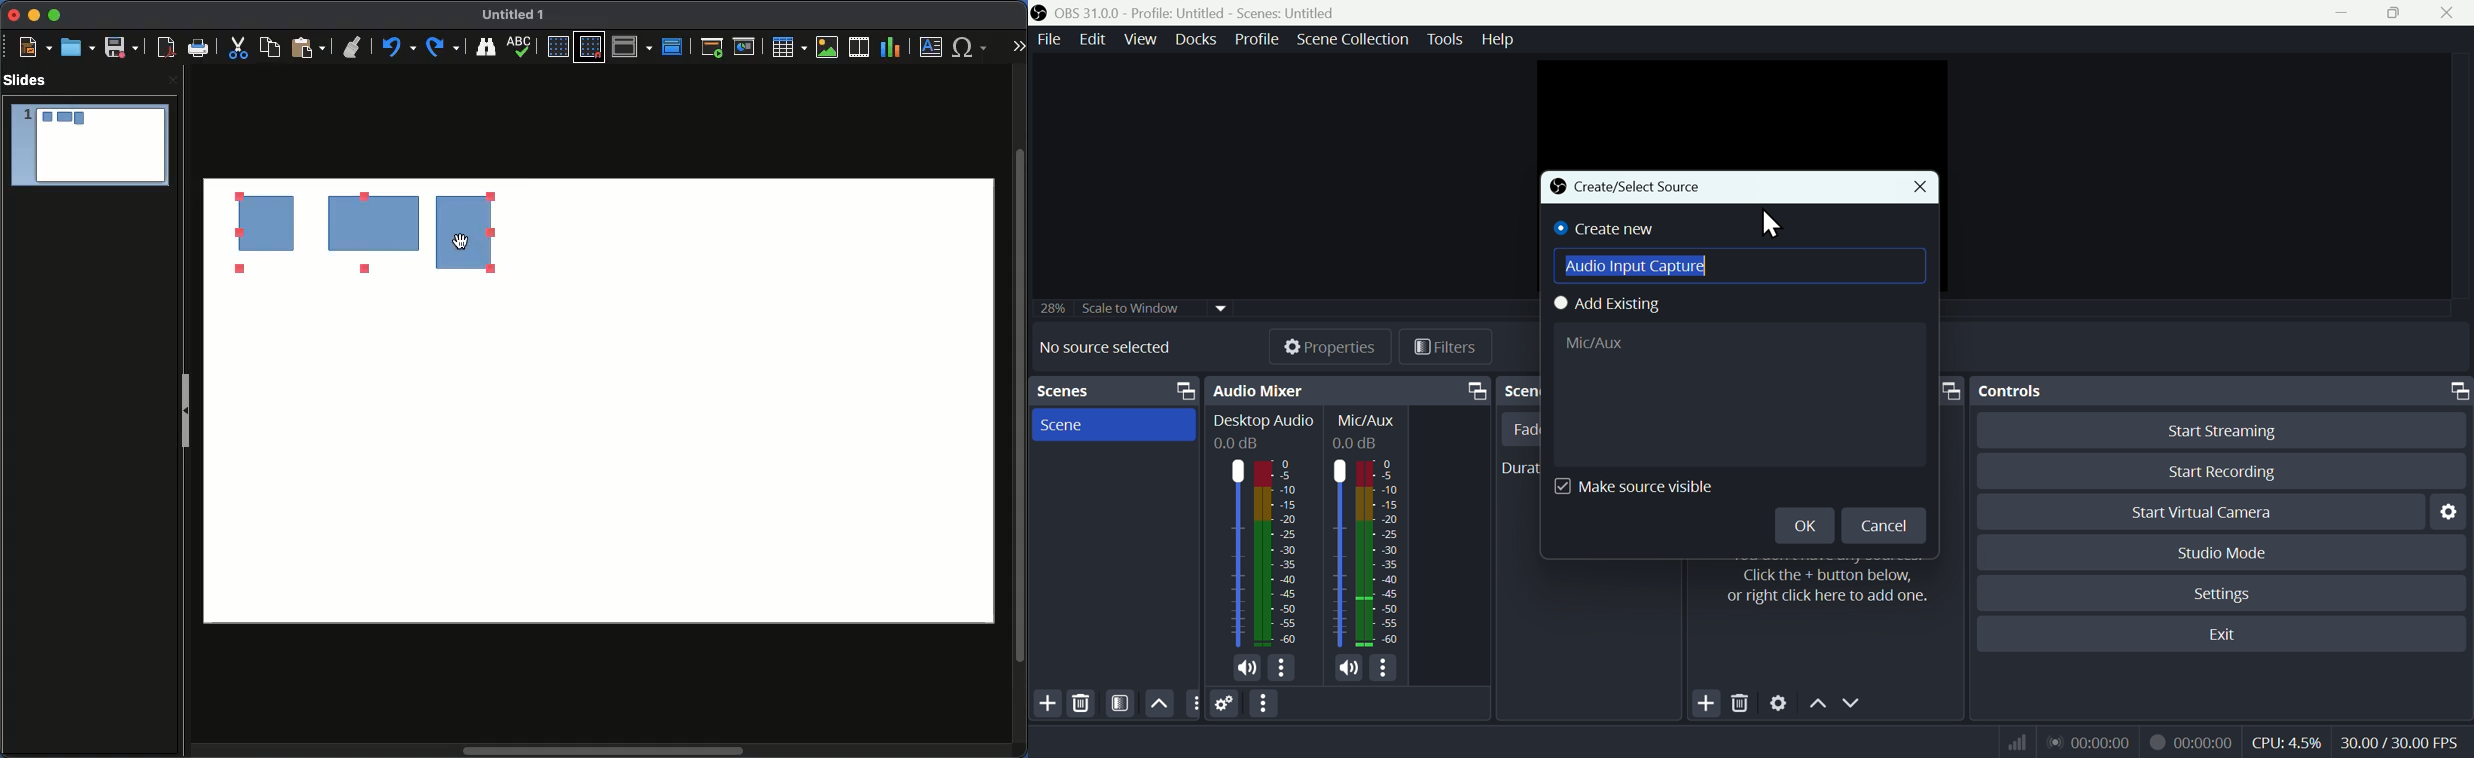 Image resolution: width=2492 pixels, height=784 pixels. I want to click on Print, so click(200, 49).